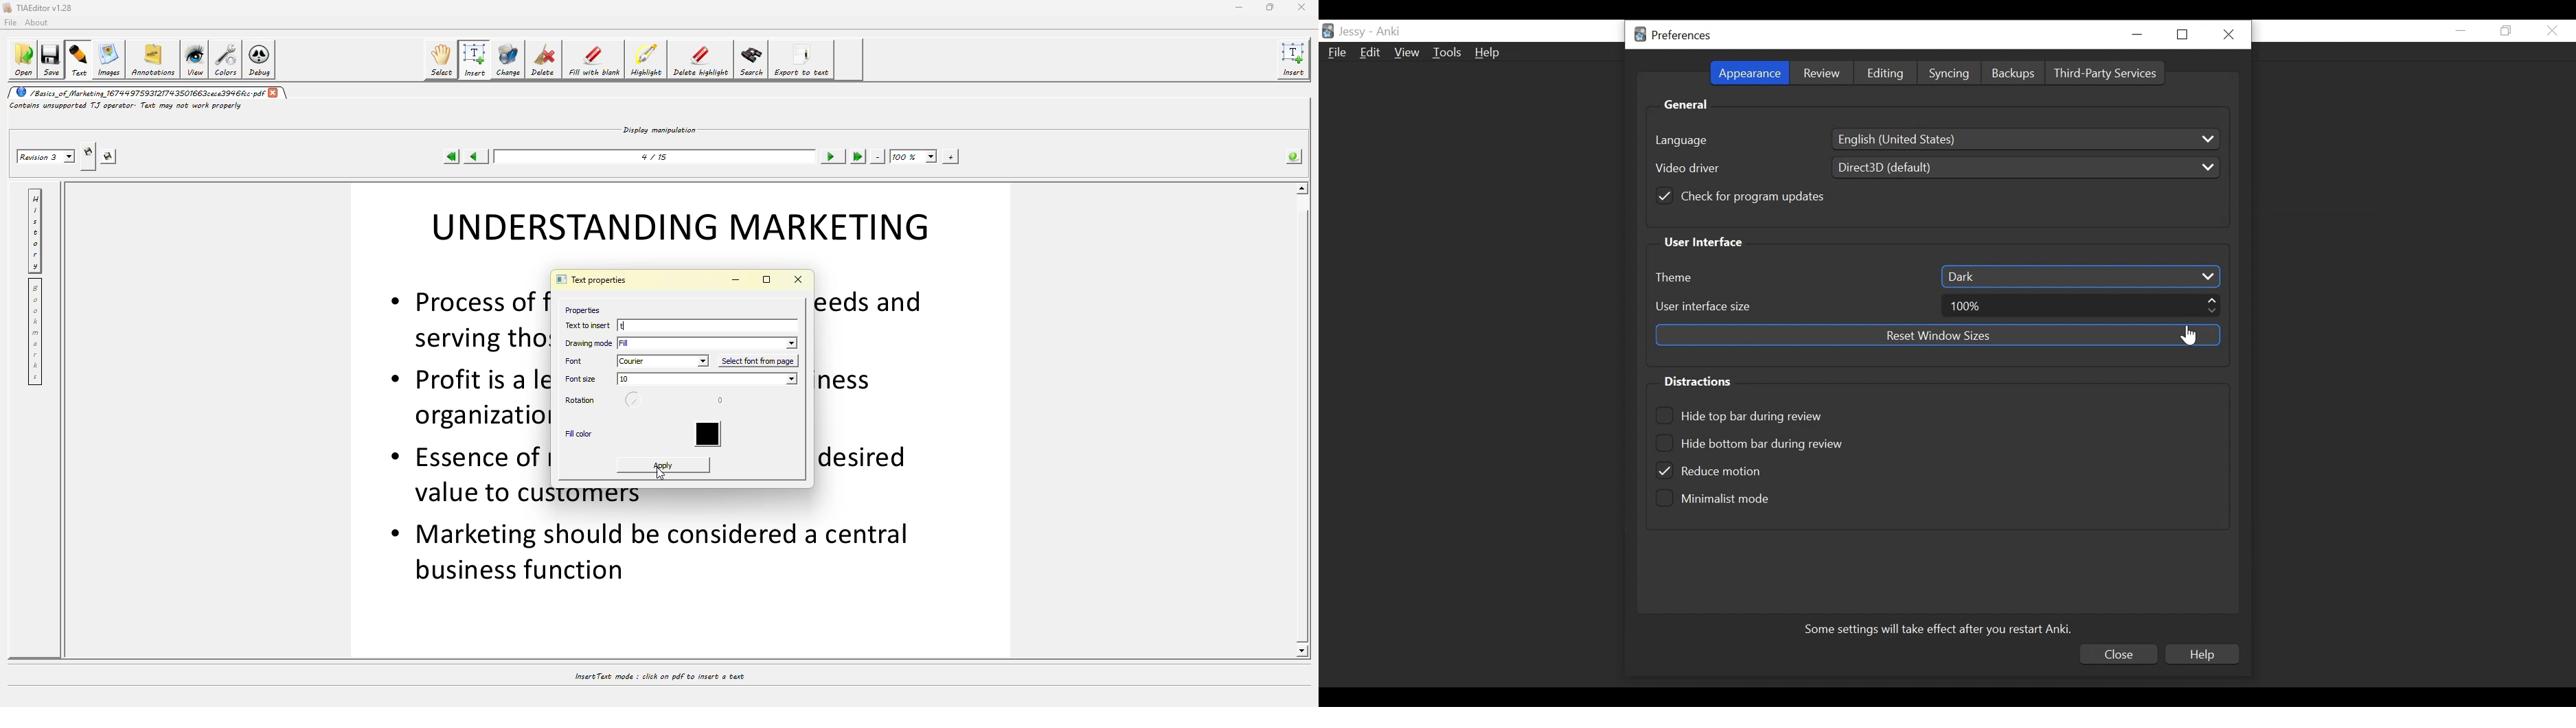  I want to click on (un)select minimalist mode, so click(1716, 498).